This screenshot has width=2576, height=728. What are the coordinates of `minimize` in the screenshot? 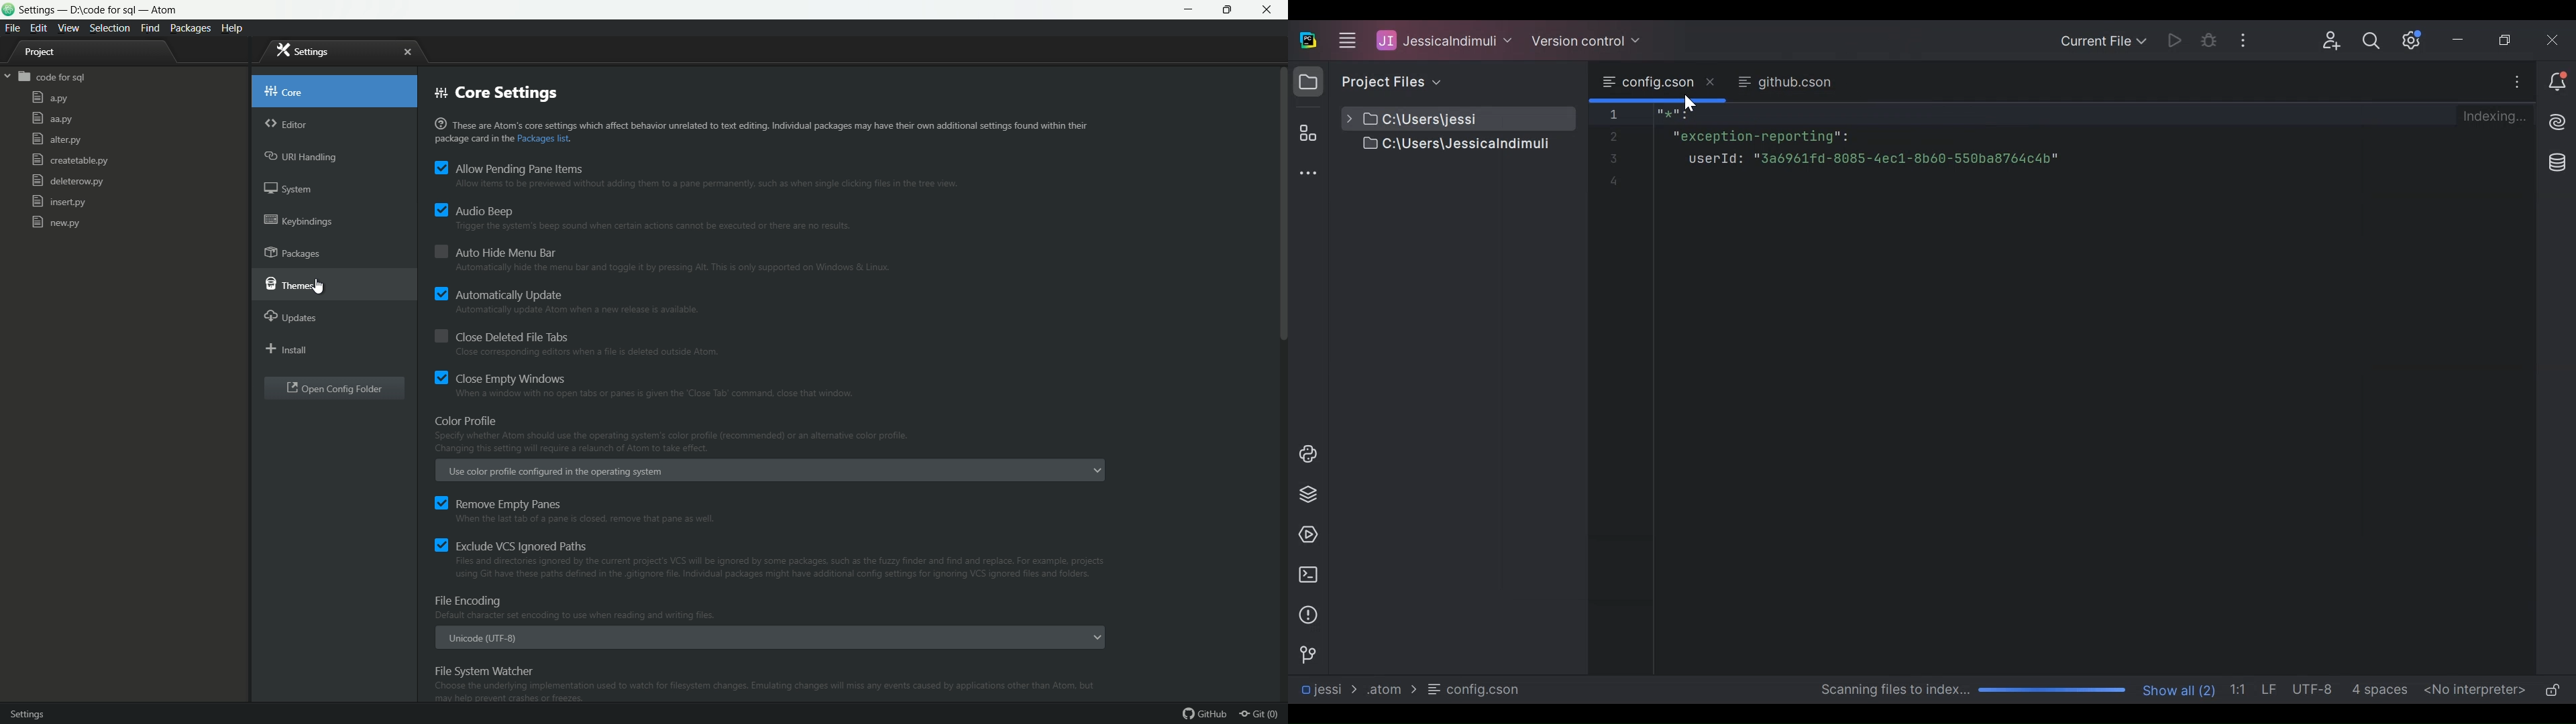 It's located at (1189, 9).